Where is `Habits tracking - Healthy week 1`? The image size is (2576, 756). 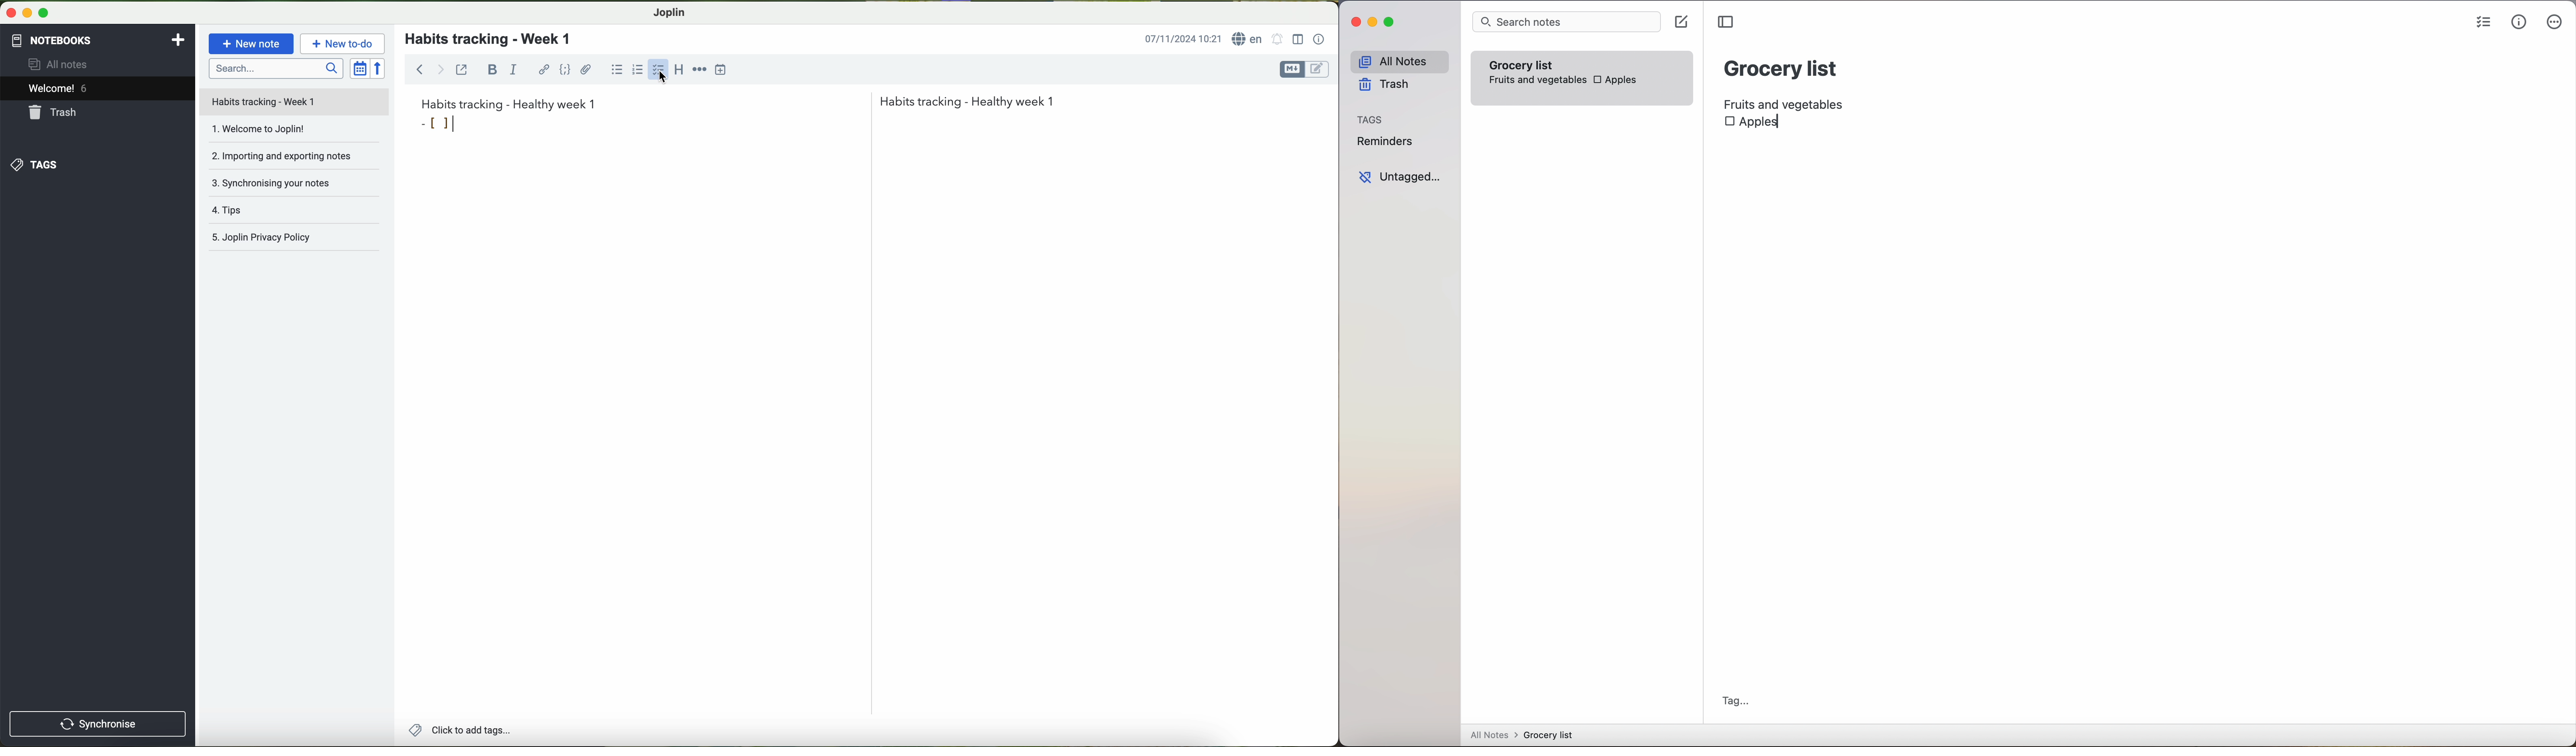
Habits tracking - Healthy week 1 is located at coordinates (972, 99).